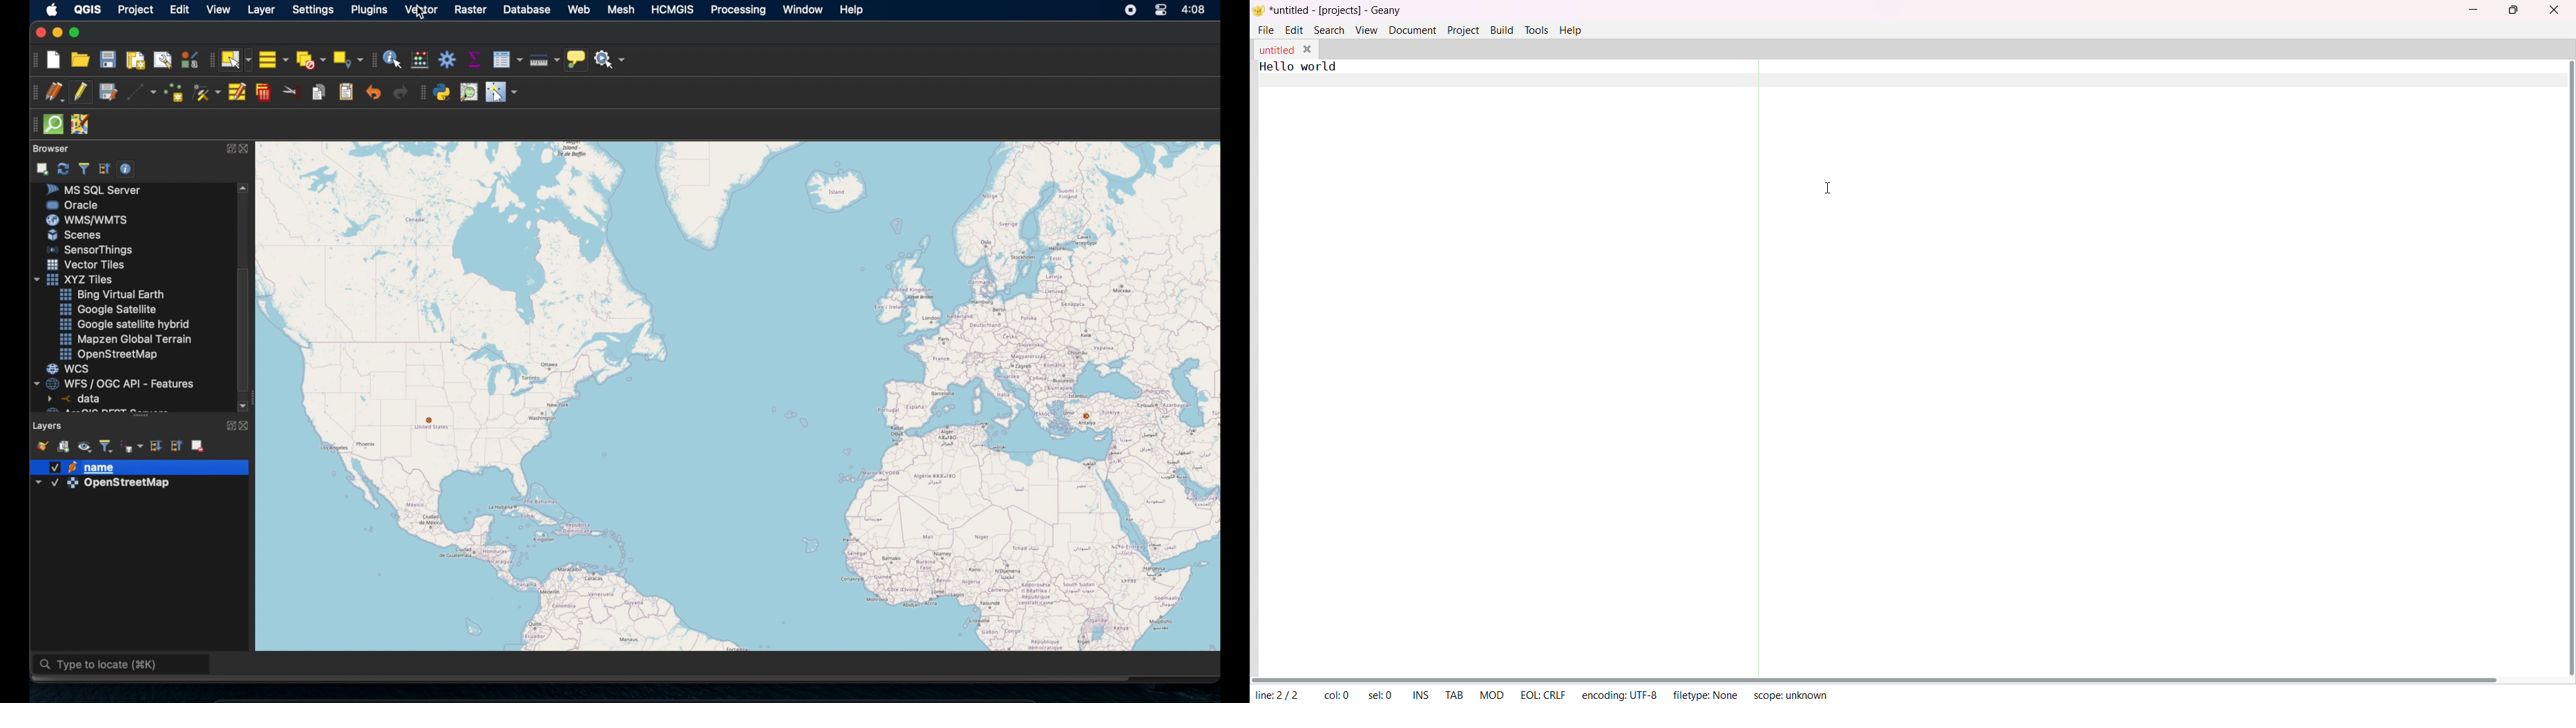 This screenshot has width=2576, height=728. Describe the element at coordinates (83, 125) in the screenshot. I see `josh remote` at that location.